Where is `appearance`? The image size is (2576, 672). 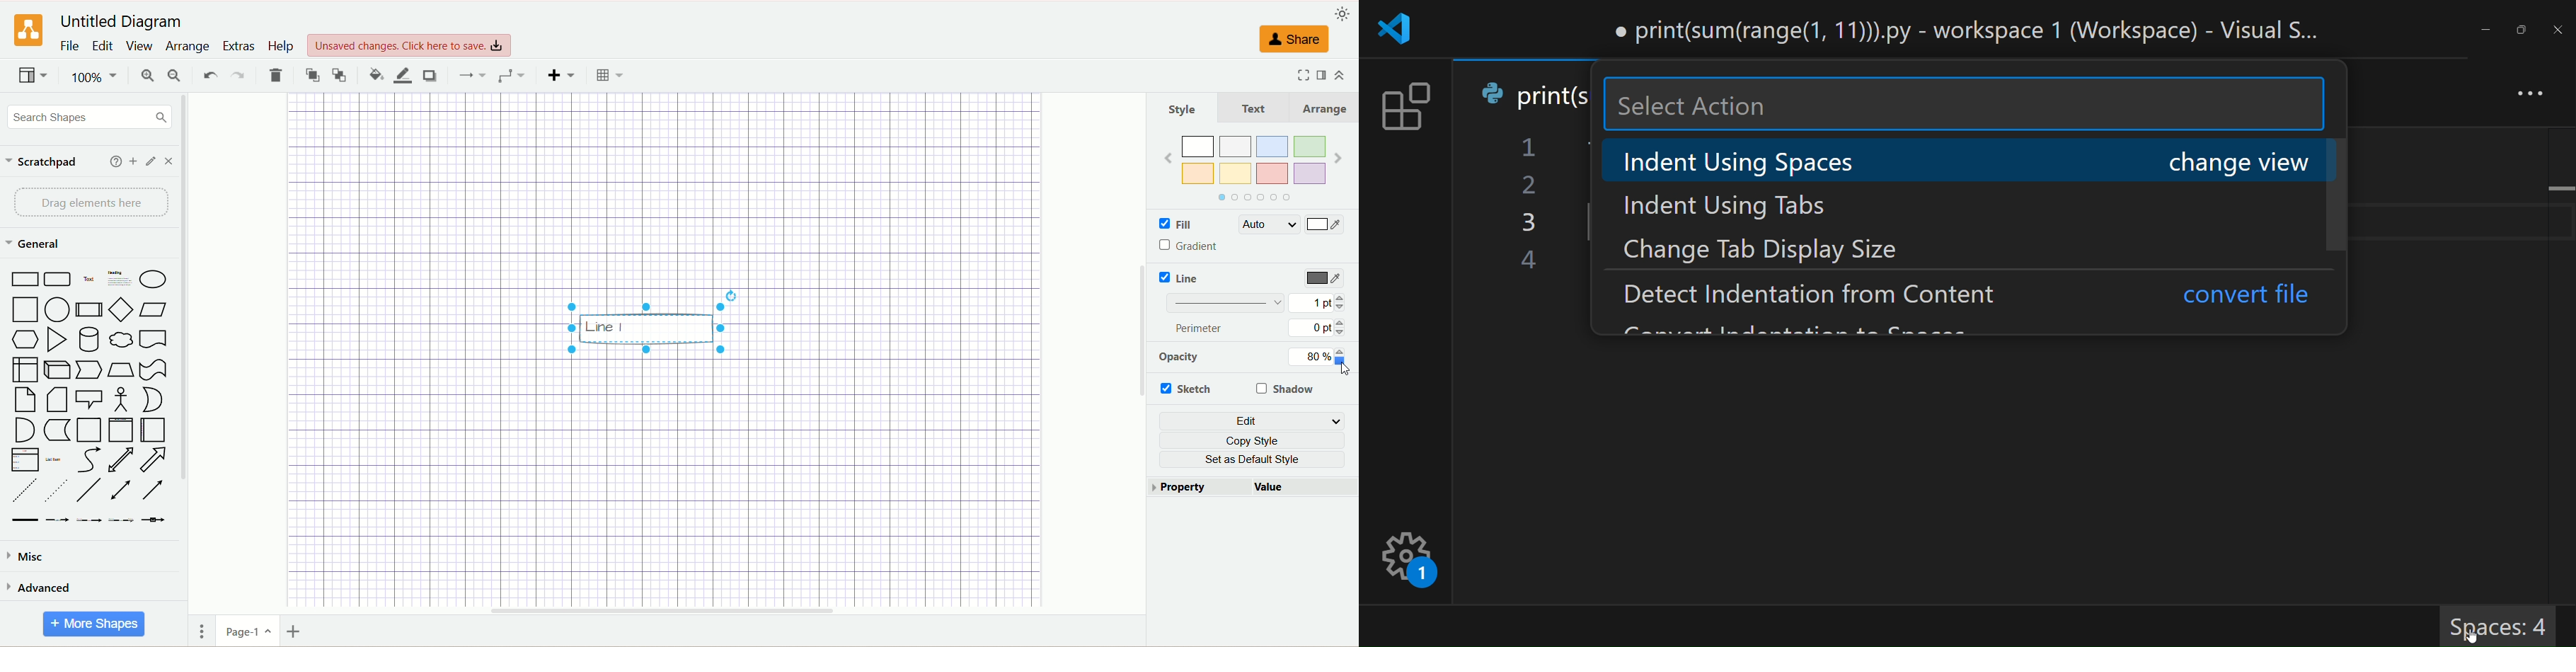 appearance is located at coordinates (1341, 13).